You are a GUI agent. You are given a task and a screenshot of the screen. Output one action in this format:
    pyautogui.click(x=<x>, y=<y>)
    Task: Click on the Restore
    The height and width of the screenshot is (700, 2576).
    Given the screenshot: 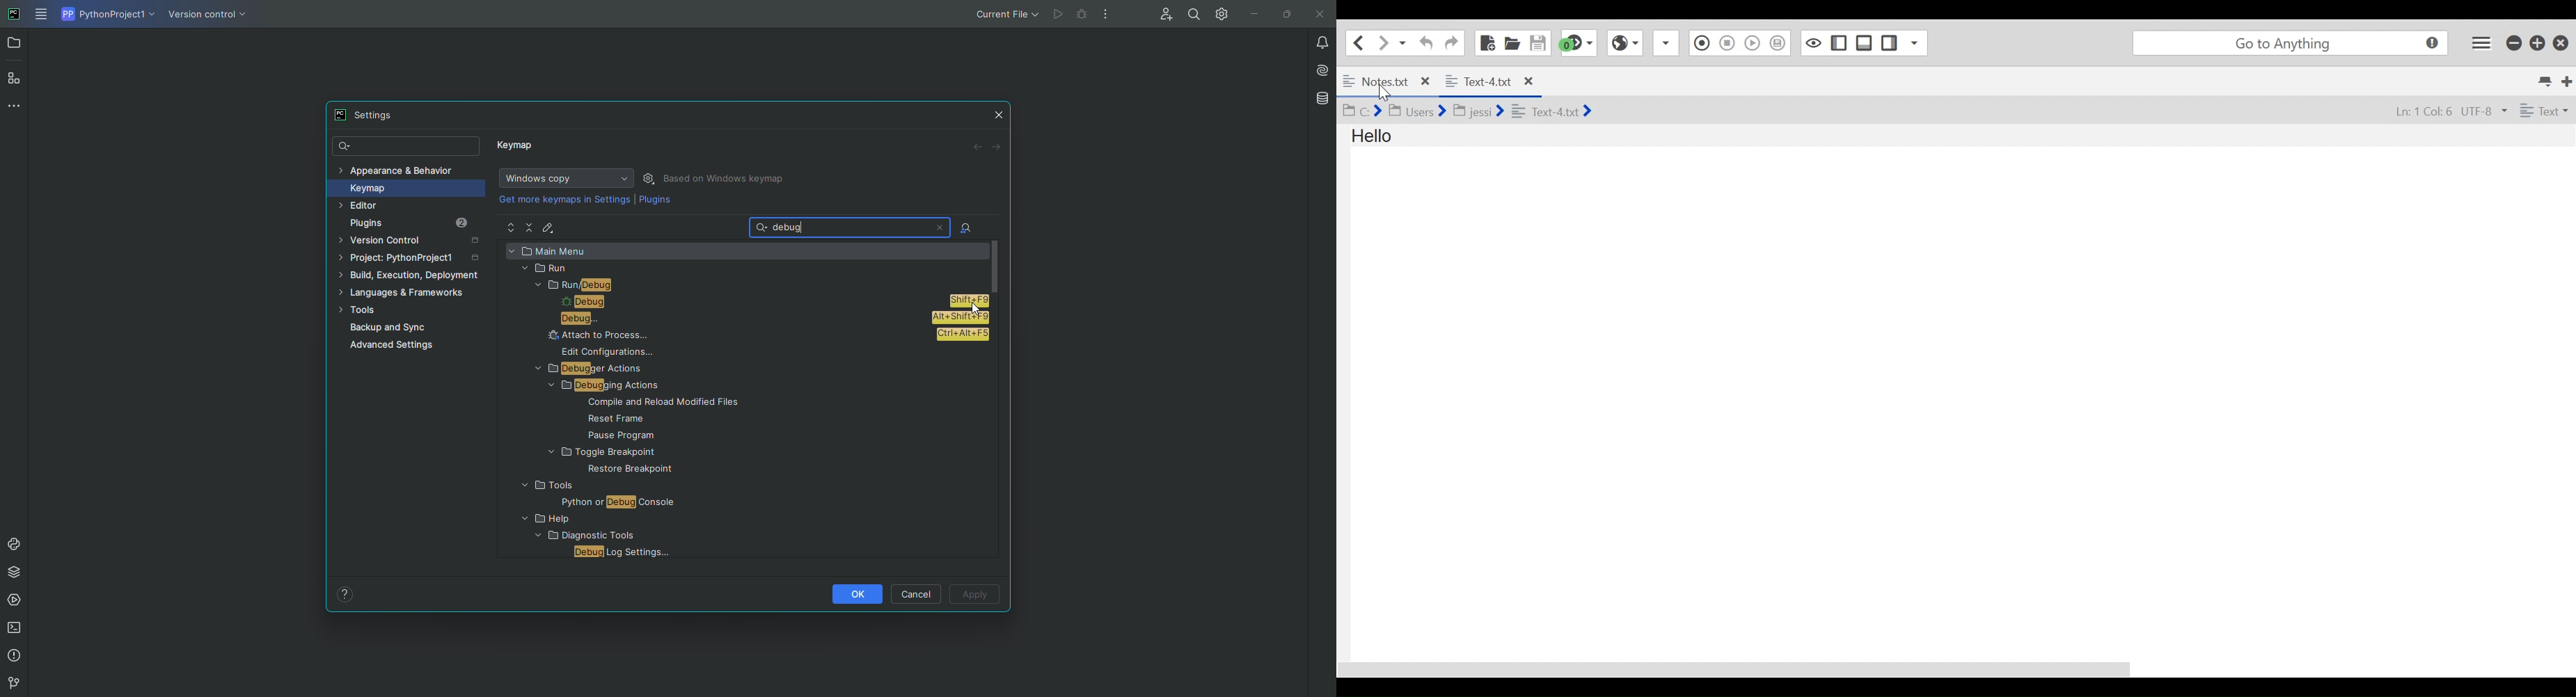 What is the action you would take?
    pyautogui.click(x=2536, y=43)
    